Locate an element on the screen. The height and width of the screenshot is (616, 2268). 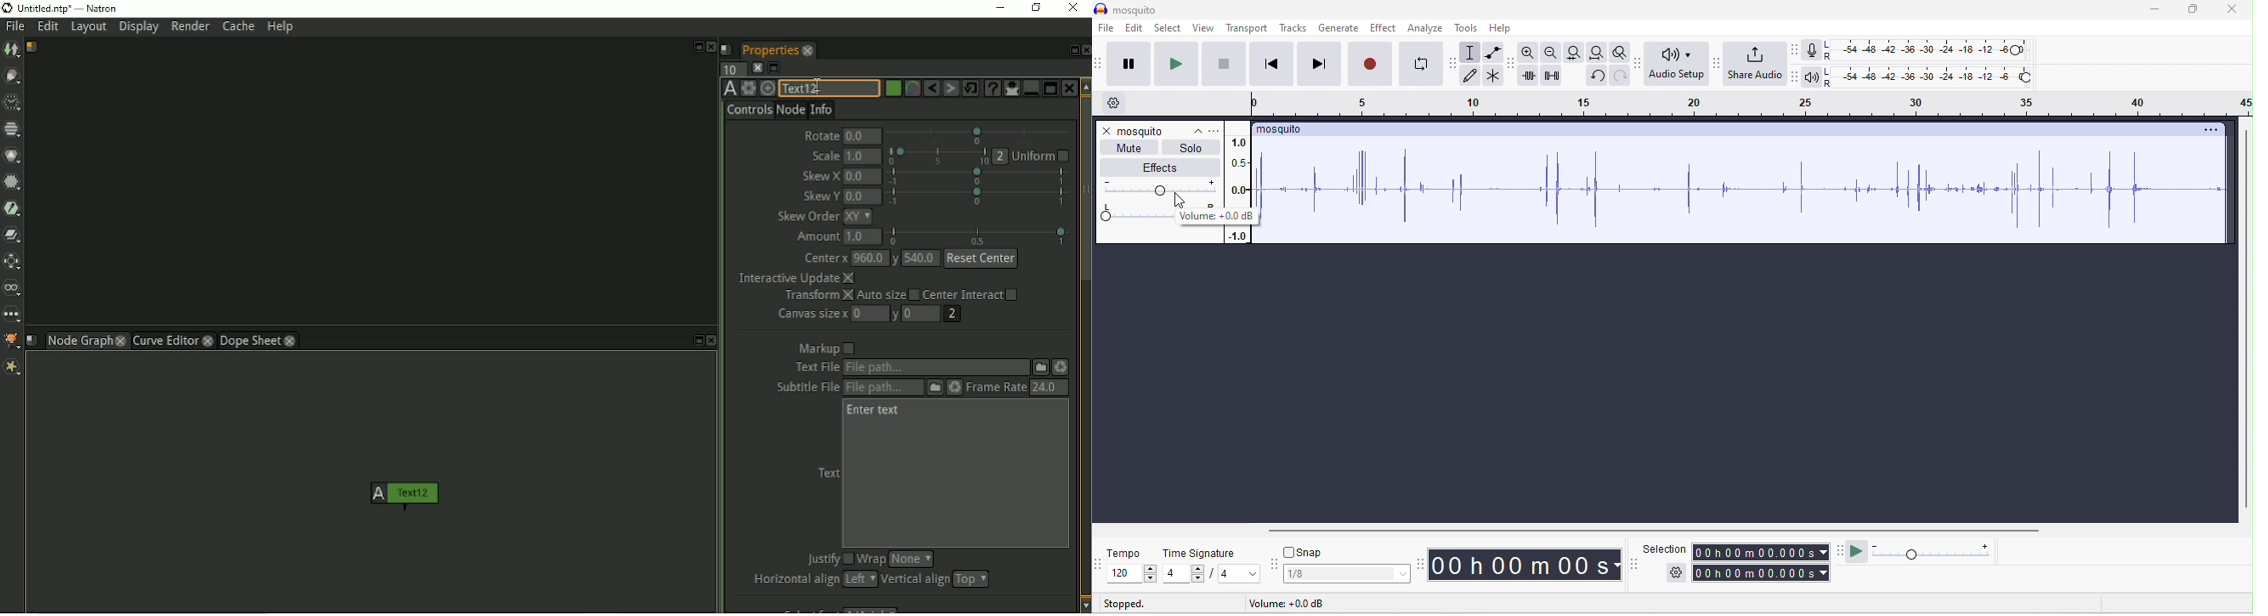
audio set up is located at coordinates (1677, 65).